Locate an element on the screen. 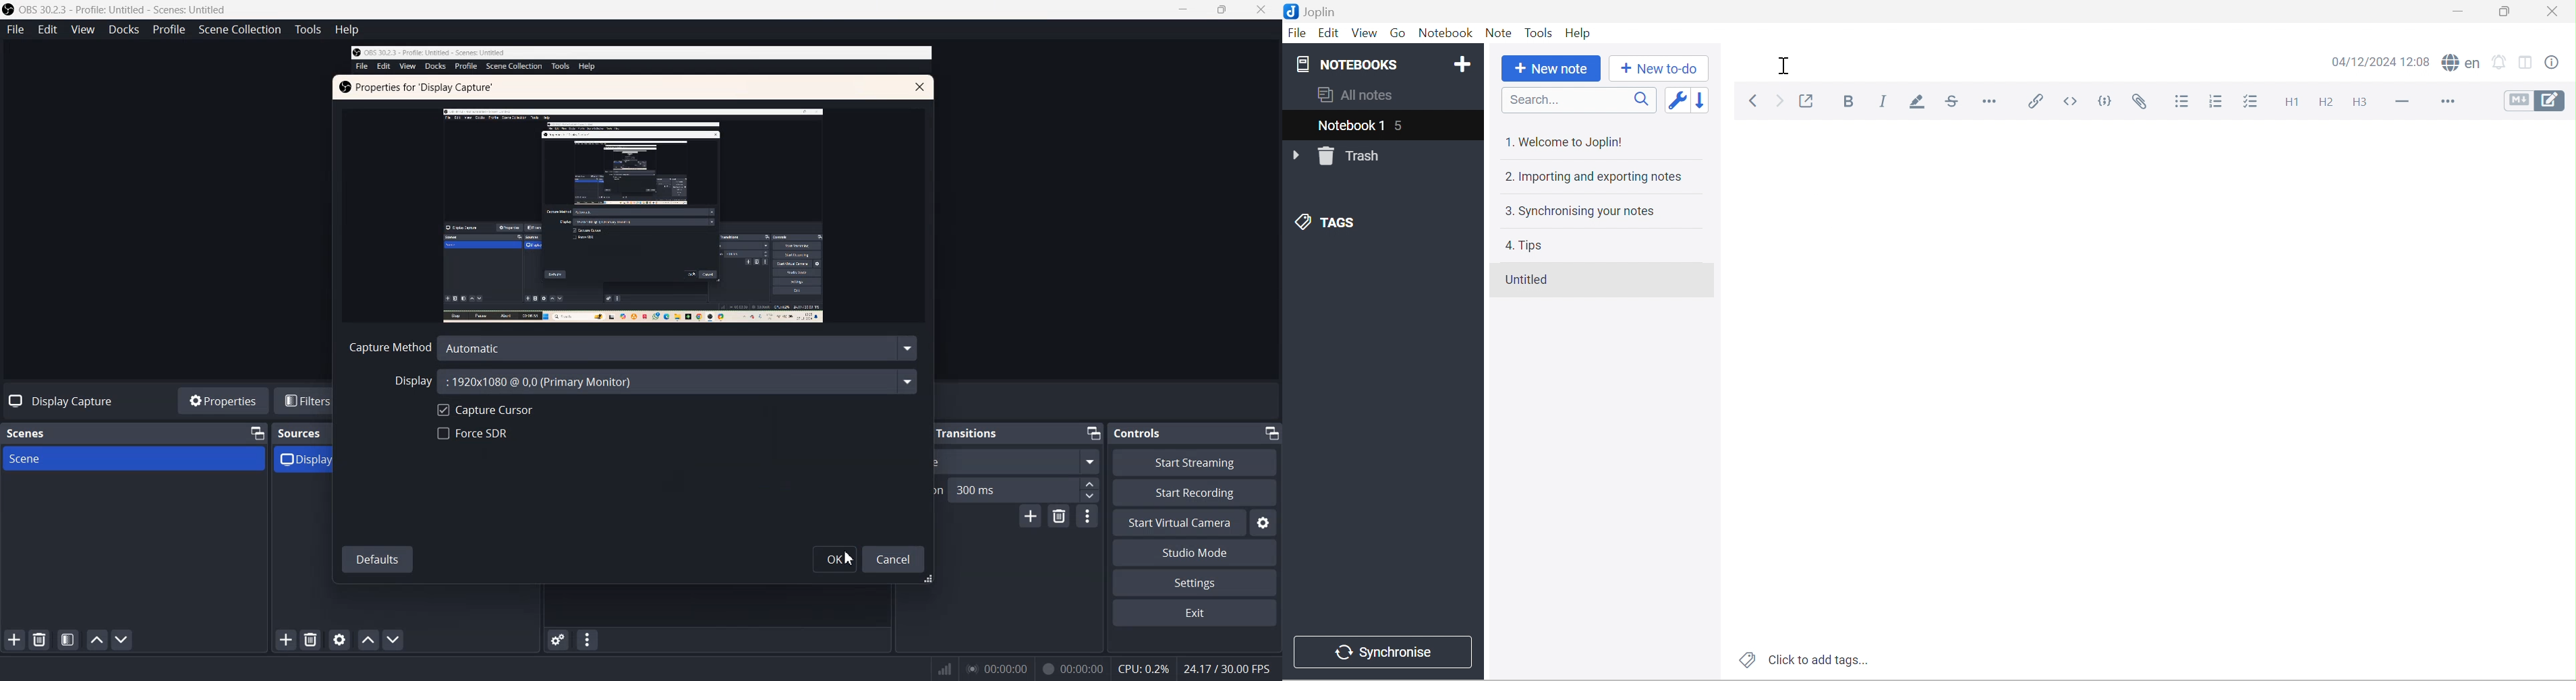  Toggle external editing is located at coordinates (1808, 100).